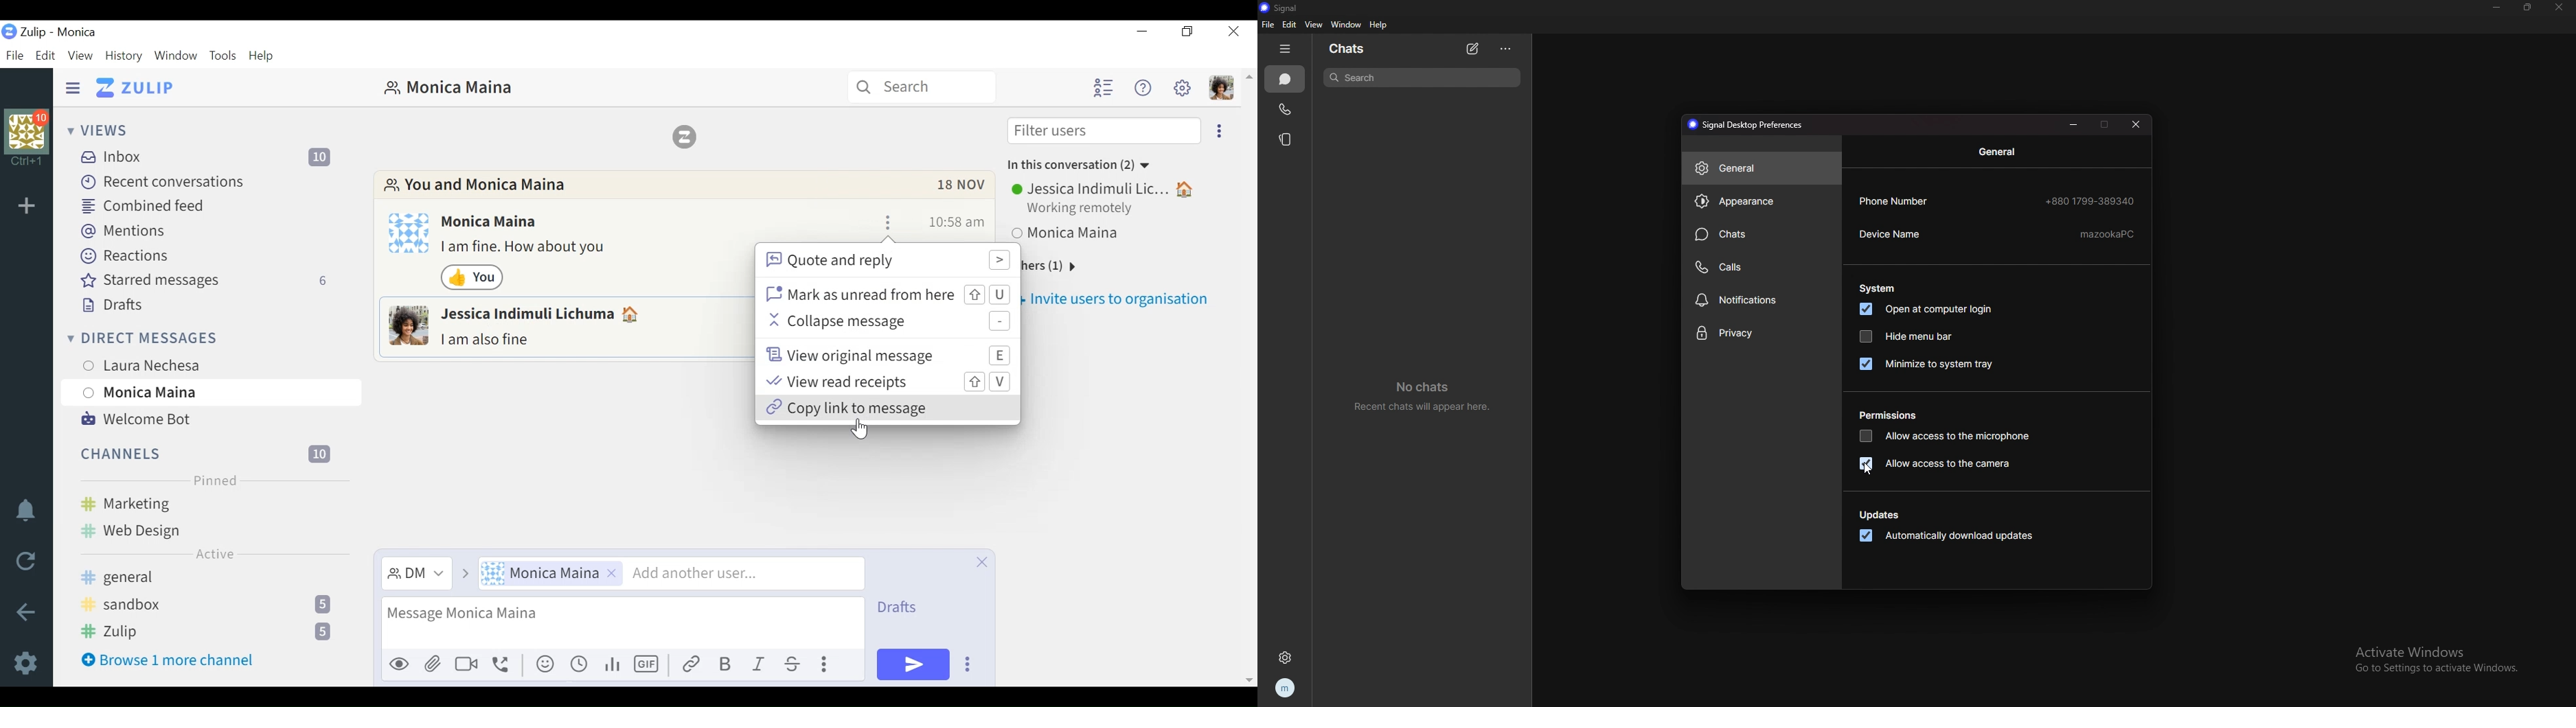 The height and width of the screenshot is (728, 2576). What do you see at coordinates (886, 354) in the screenshot?
I see `View original message` at bounding box center [886, 354].